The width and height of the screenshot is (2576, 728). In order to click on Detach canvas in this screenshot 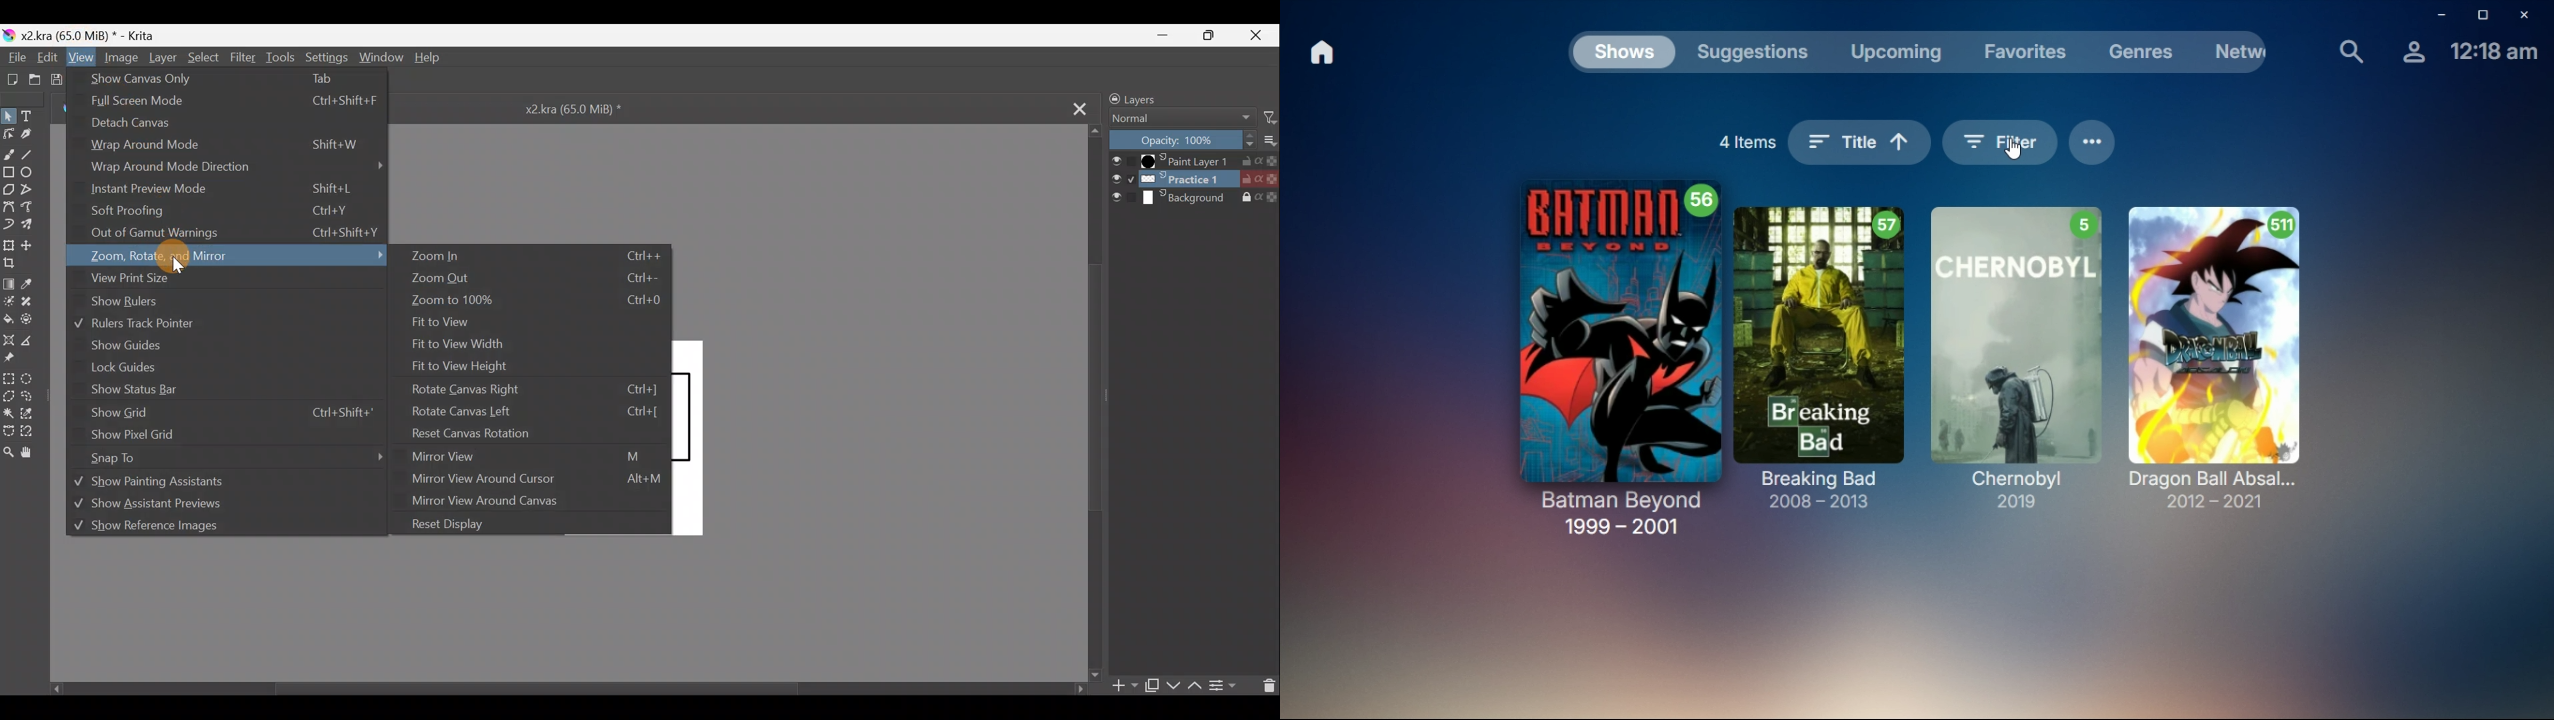, I will do `click(211, 125)`.